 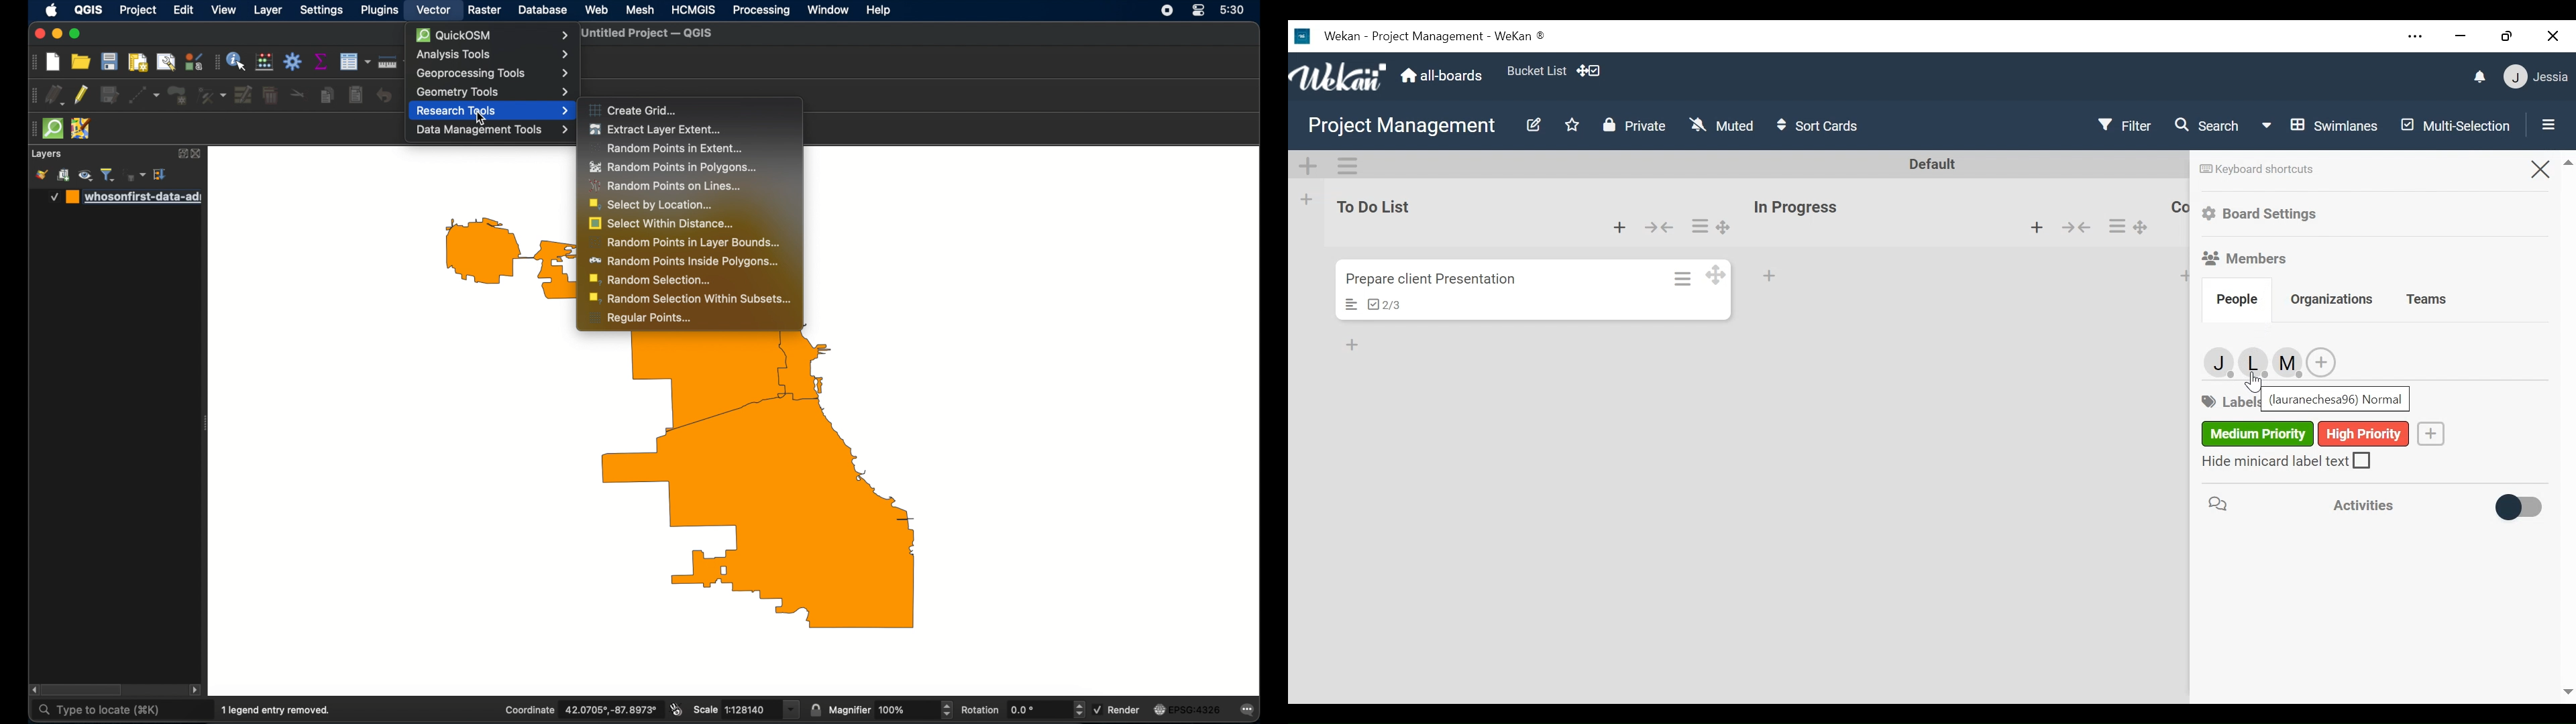 I want to click on manage map theme, so click(x=87, y=176).